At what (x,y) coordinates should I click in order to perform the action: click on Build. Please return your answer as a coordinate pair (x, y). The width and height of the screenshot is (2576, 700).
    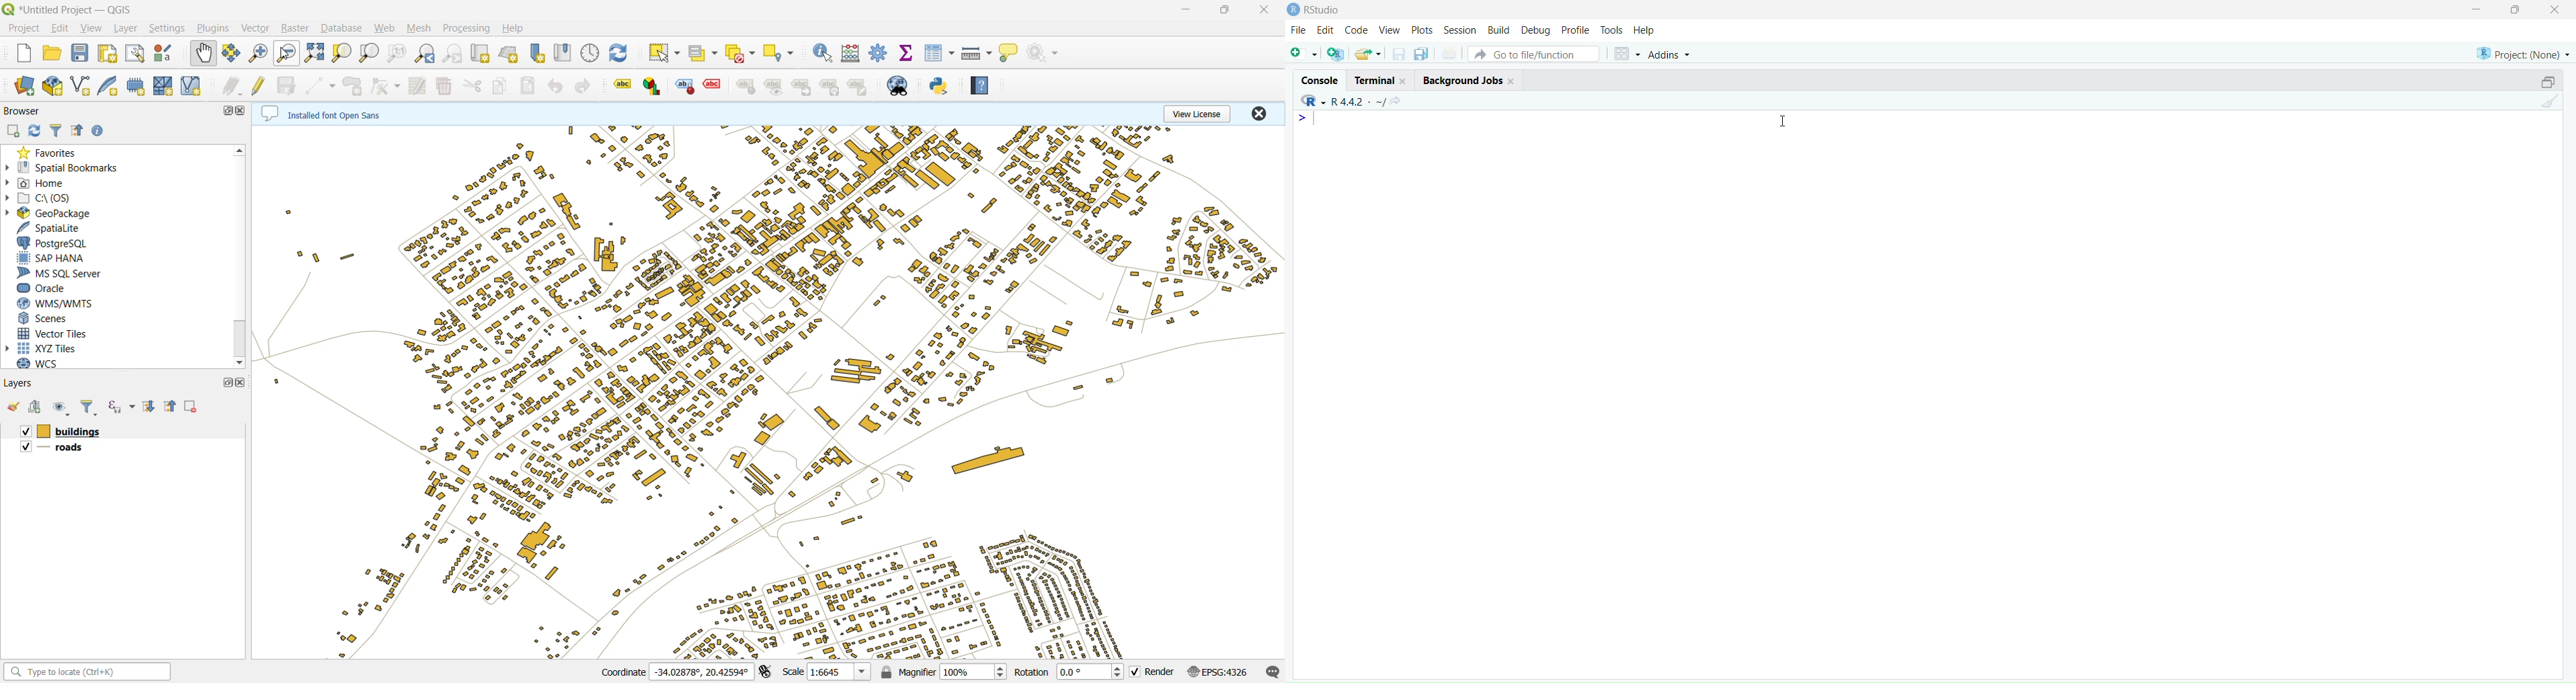
    Looking at the image, I should click on (1498, 30).